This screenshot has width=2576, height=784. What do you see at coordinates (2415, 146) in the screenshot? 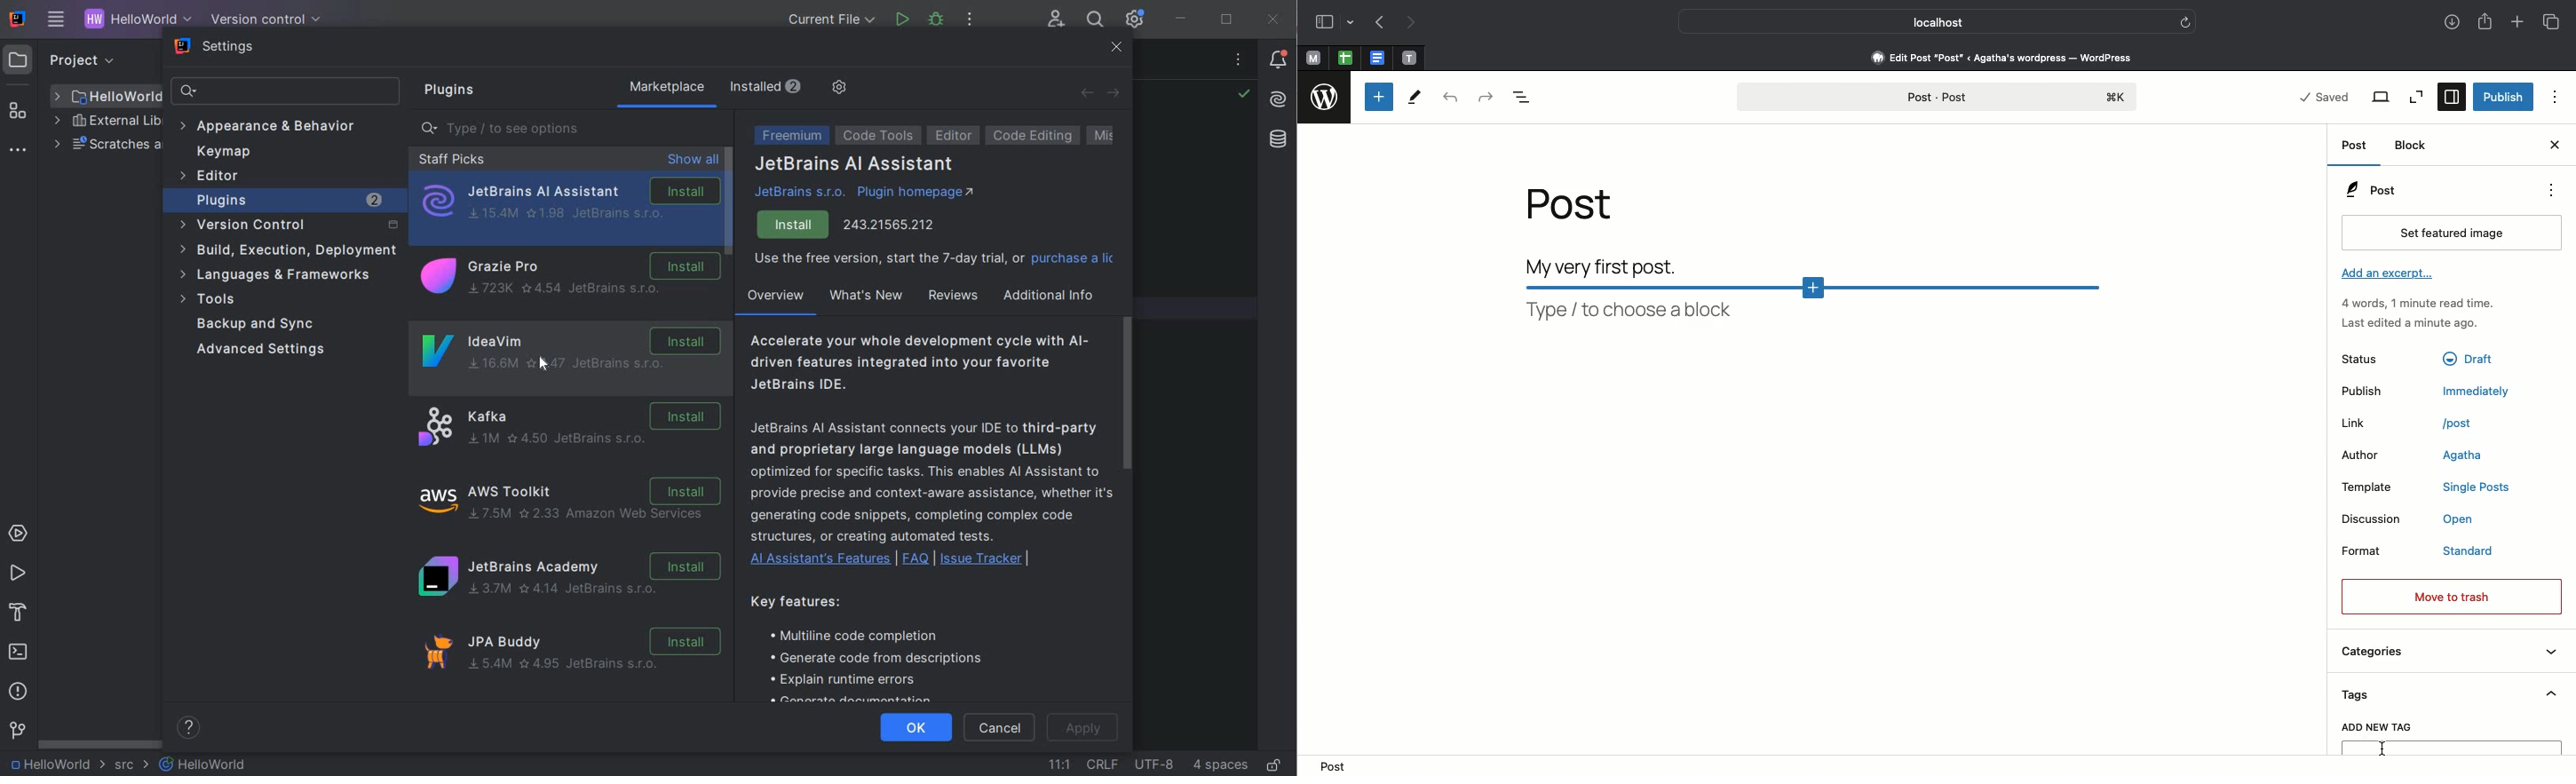
I see `Block` at bounding box center [2415, 146].